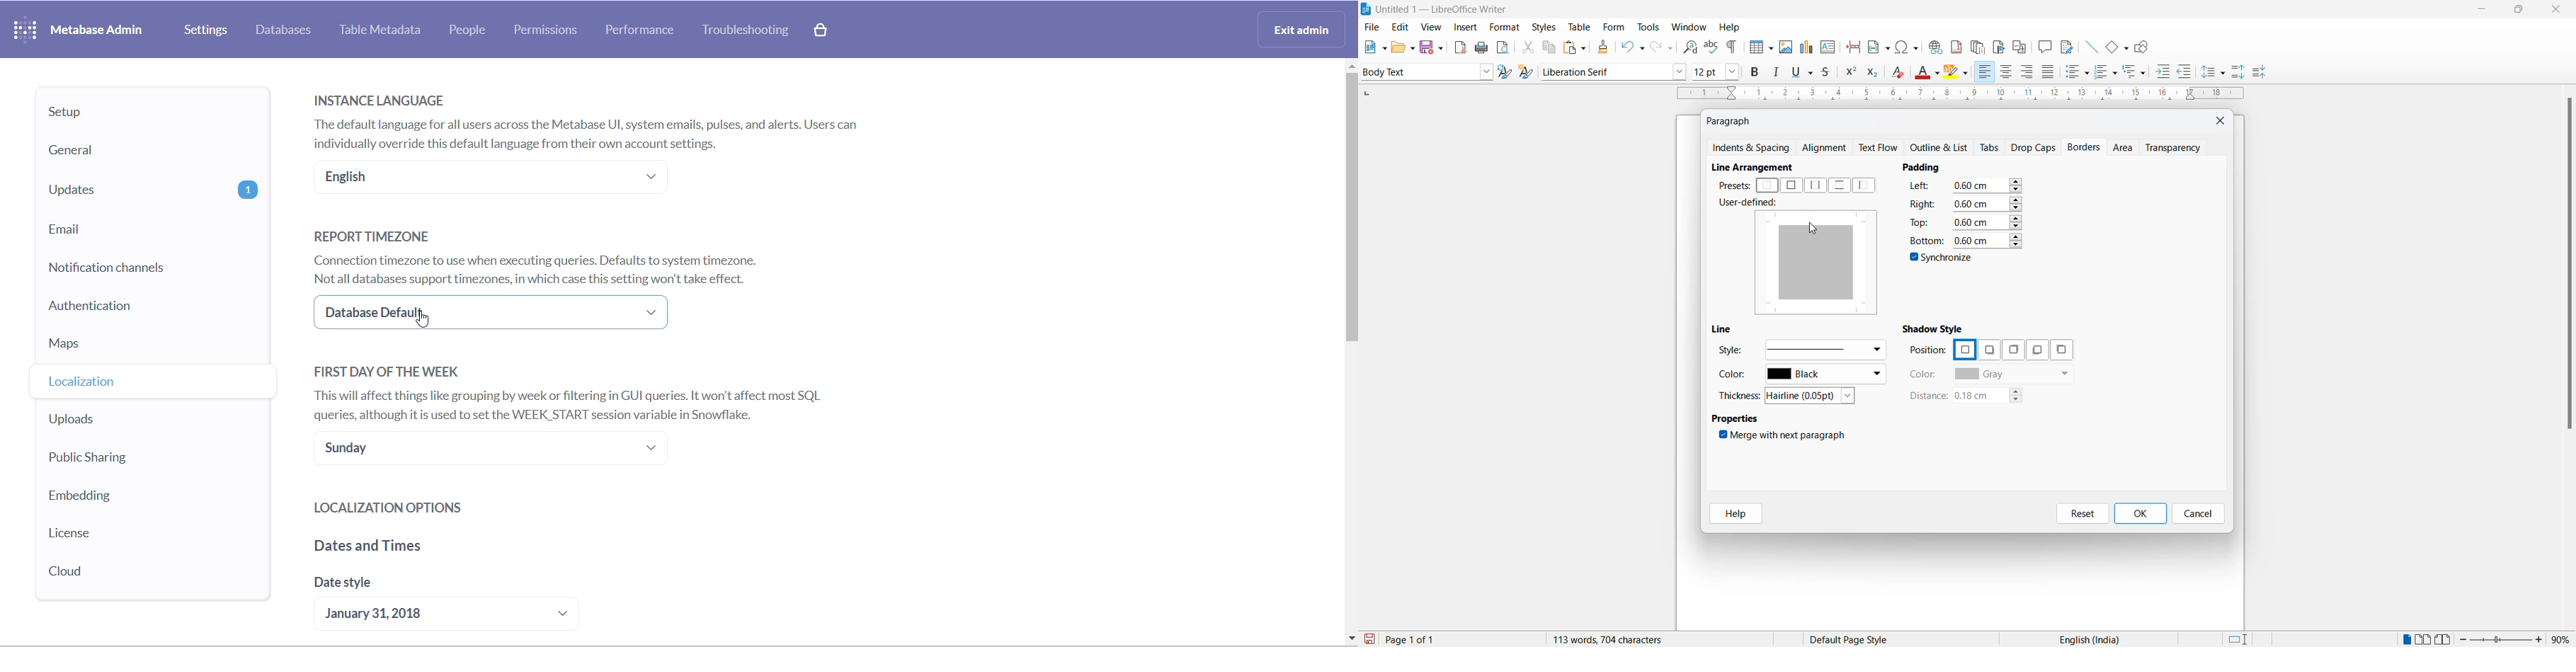  I want to click on edit, so click(1401, 27).